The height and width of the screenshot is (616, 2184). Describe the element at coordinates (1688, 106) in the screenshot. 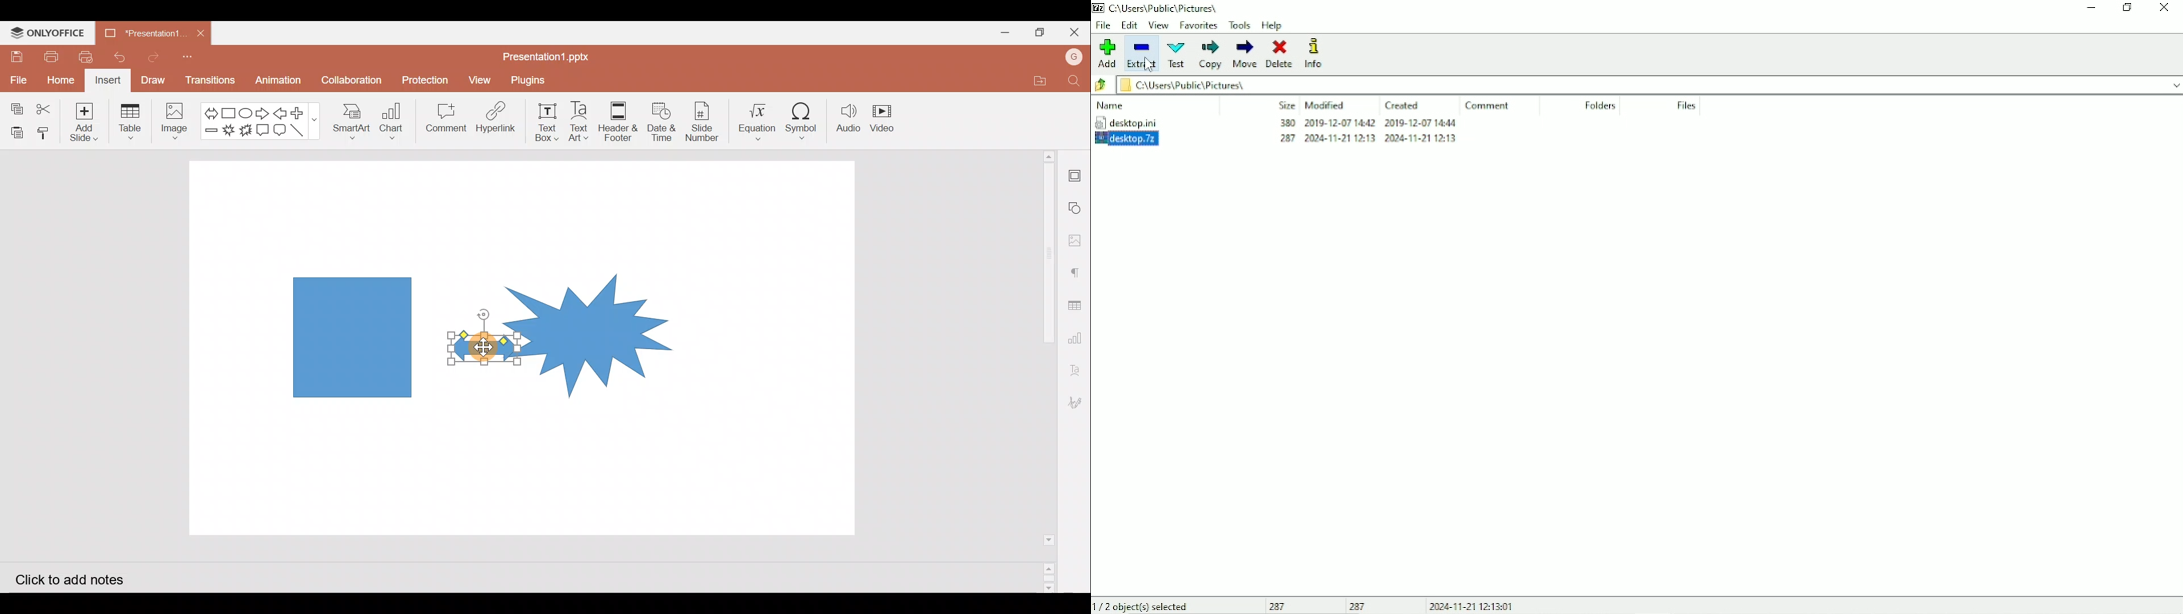

I see `Files` at that location.